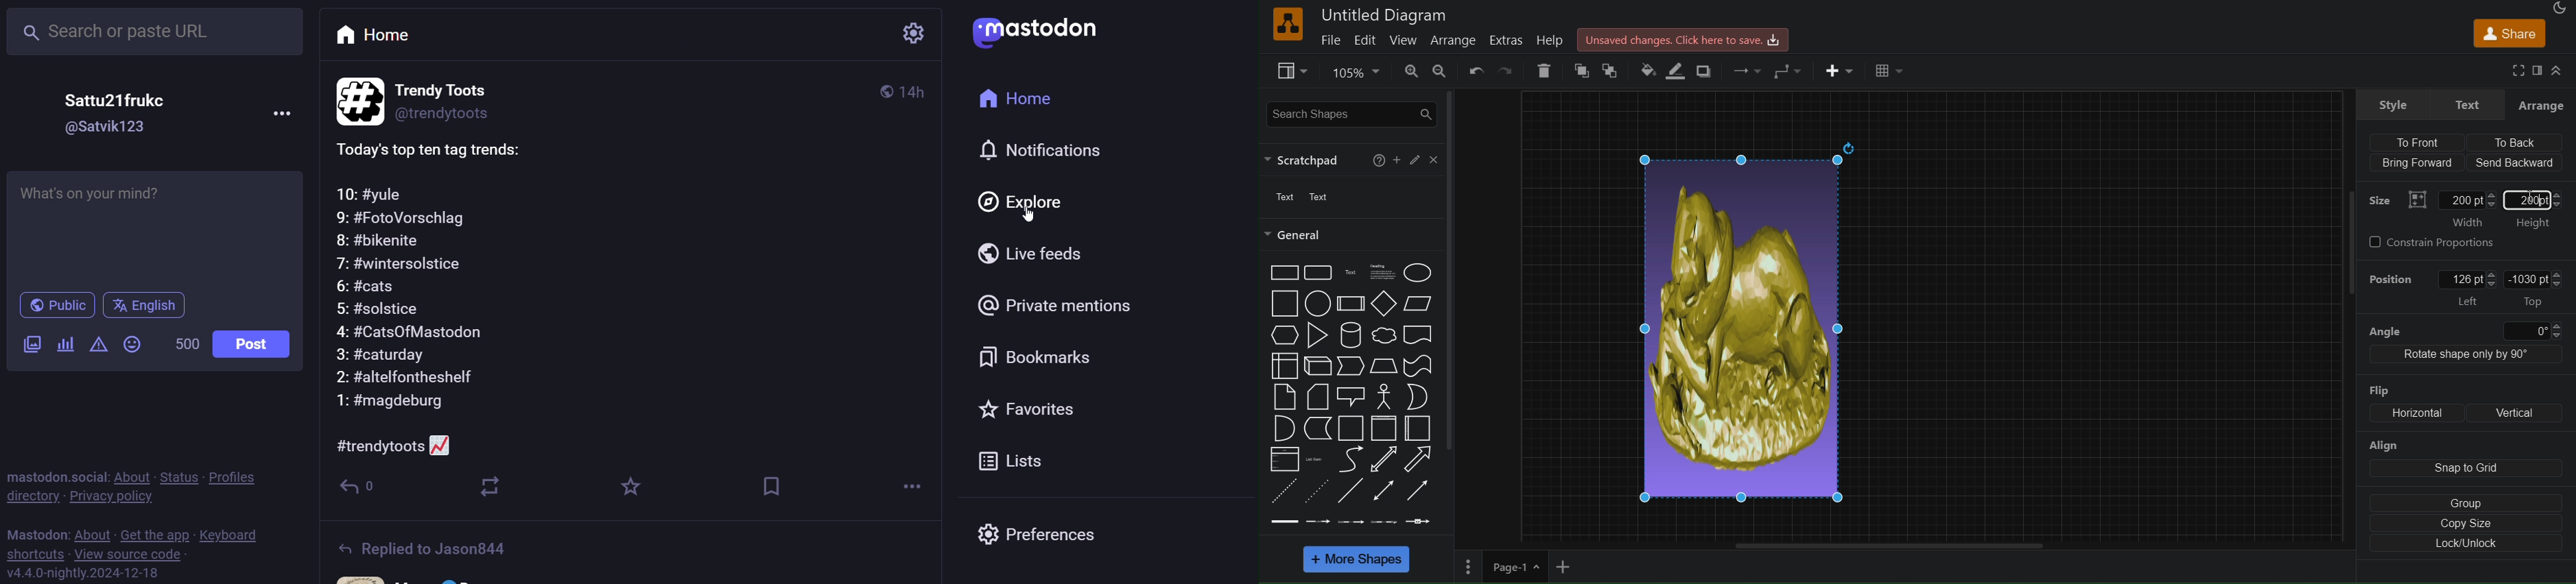 Image resolution: width=2576 pixels, height=588 pixels. I want to click on view, so click(1292, 71).